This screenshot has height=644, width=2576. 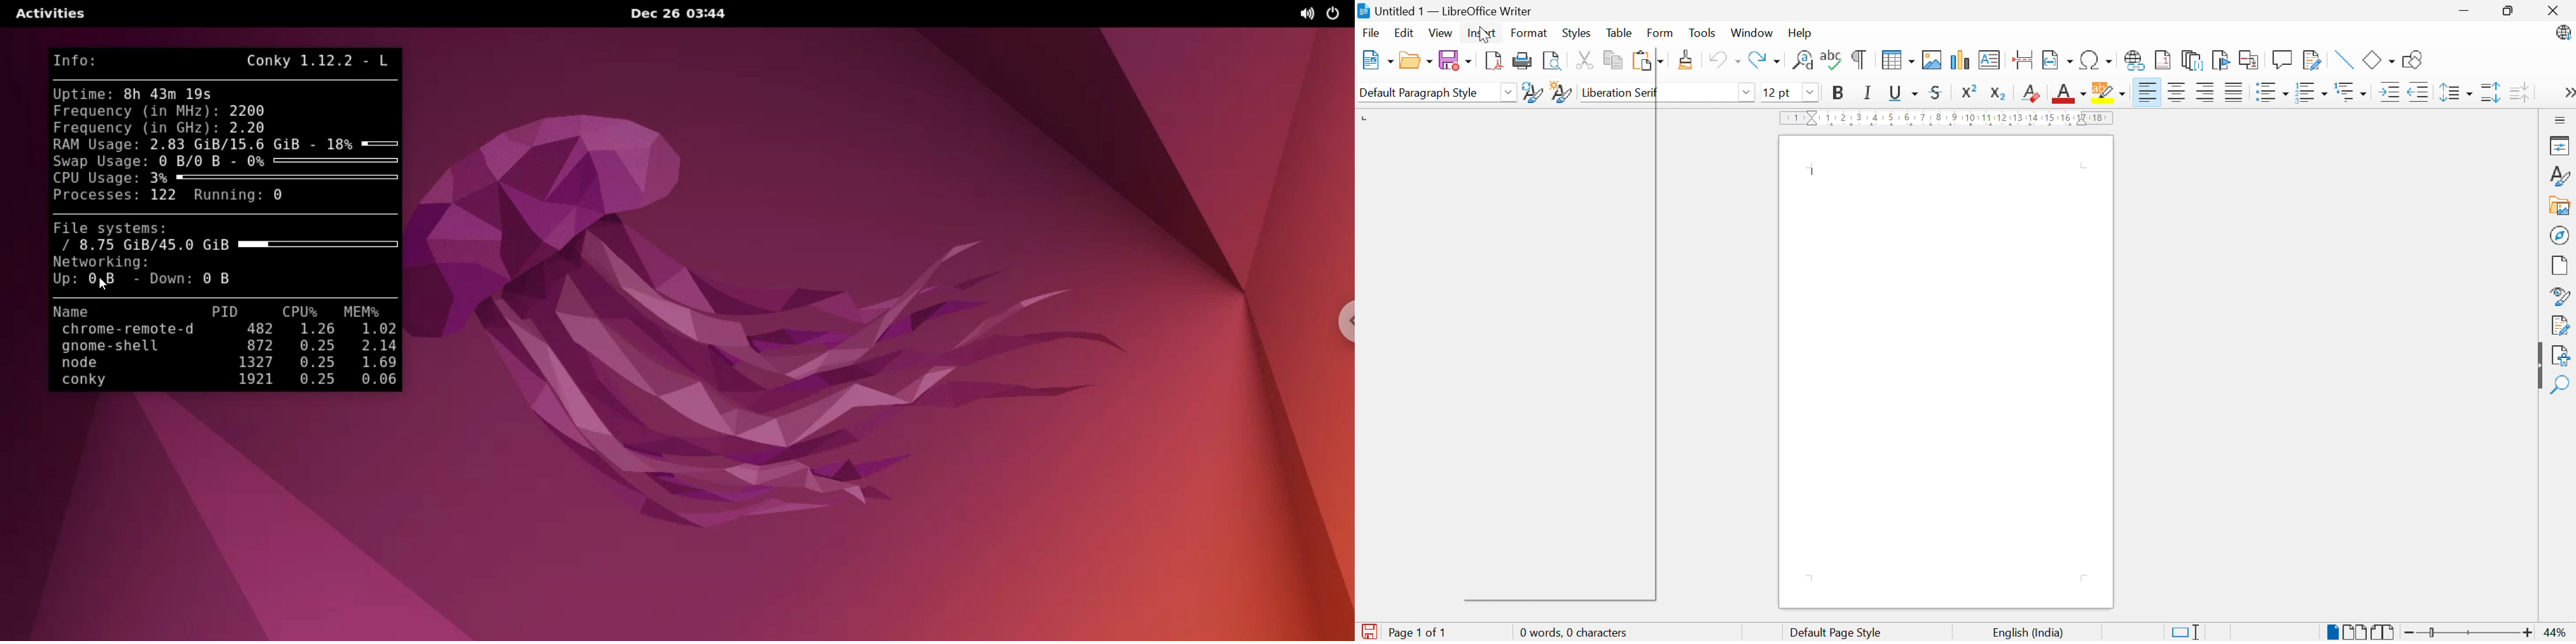 What do you see at coordinates (1562, 93) in the screenshot?
I see `New style from selection` at bounding box center [1562, 93].